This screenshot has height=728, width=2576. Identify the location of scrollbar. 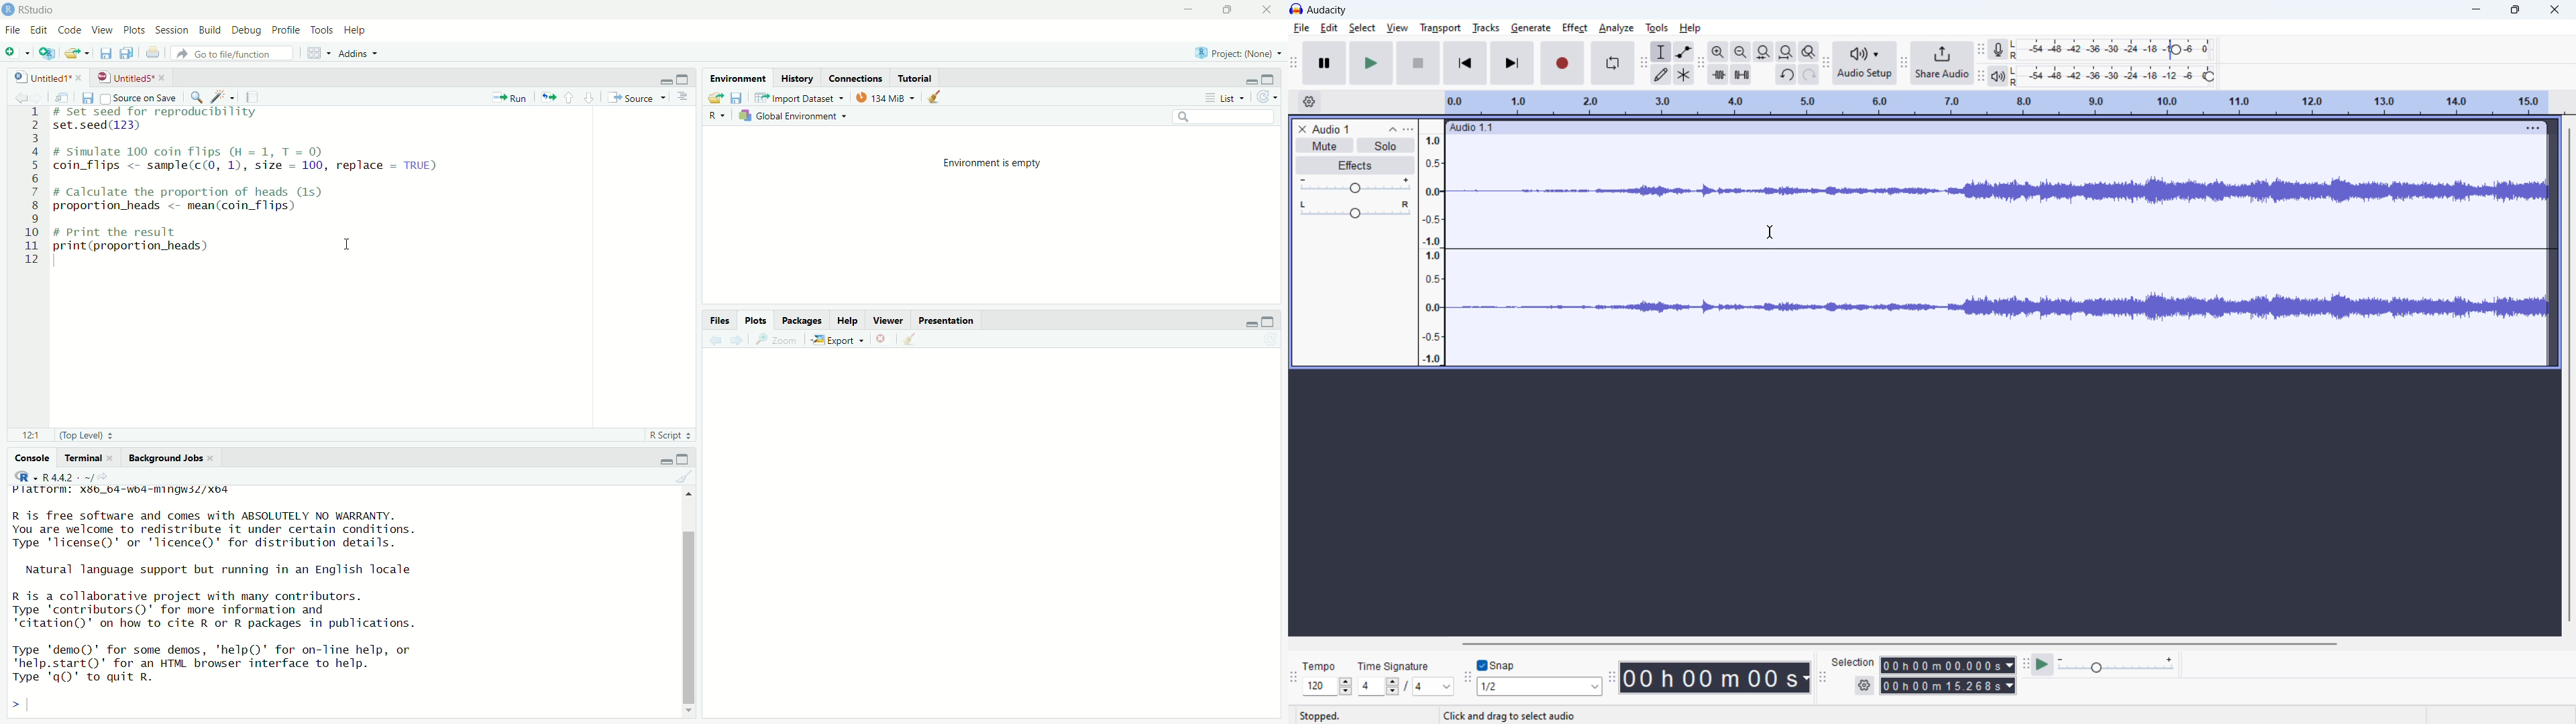
(688, 603).